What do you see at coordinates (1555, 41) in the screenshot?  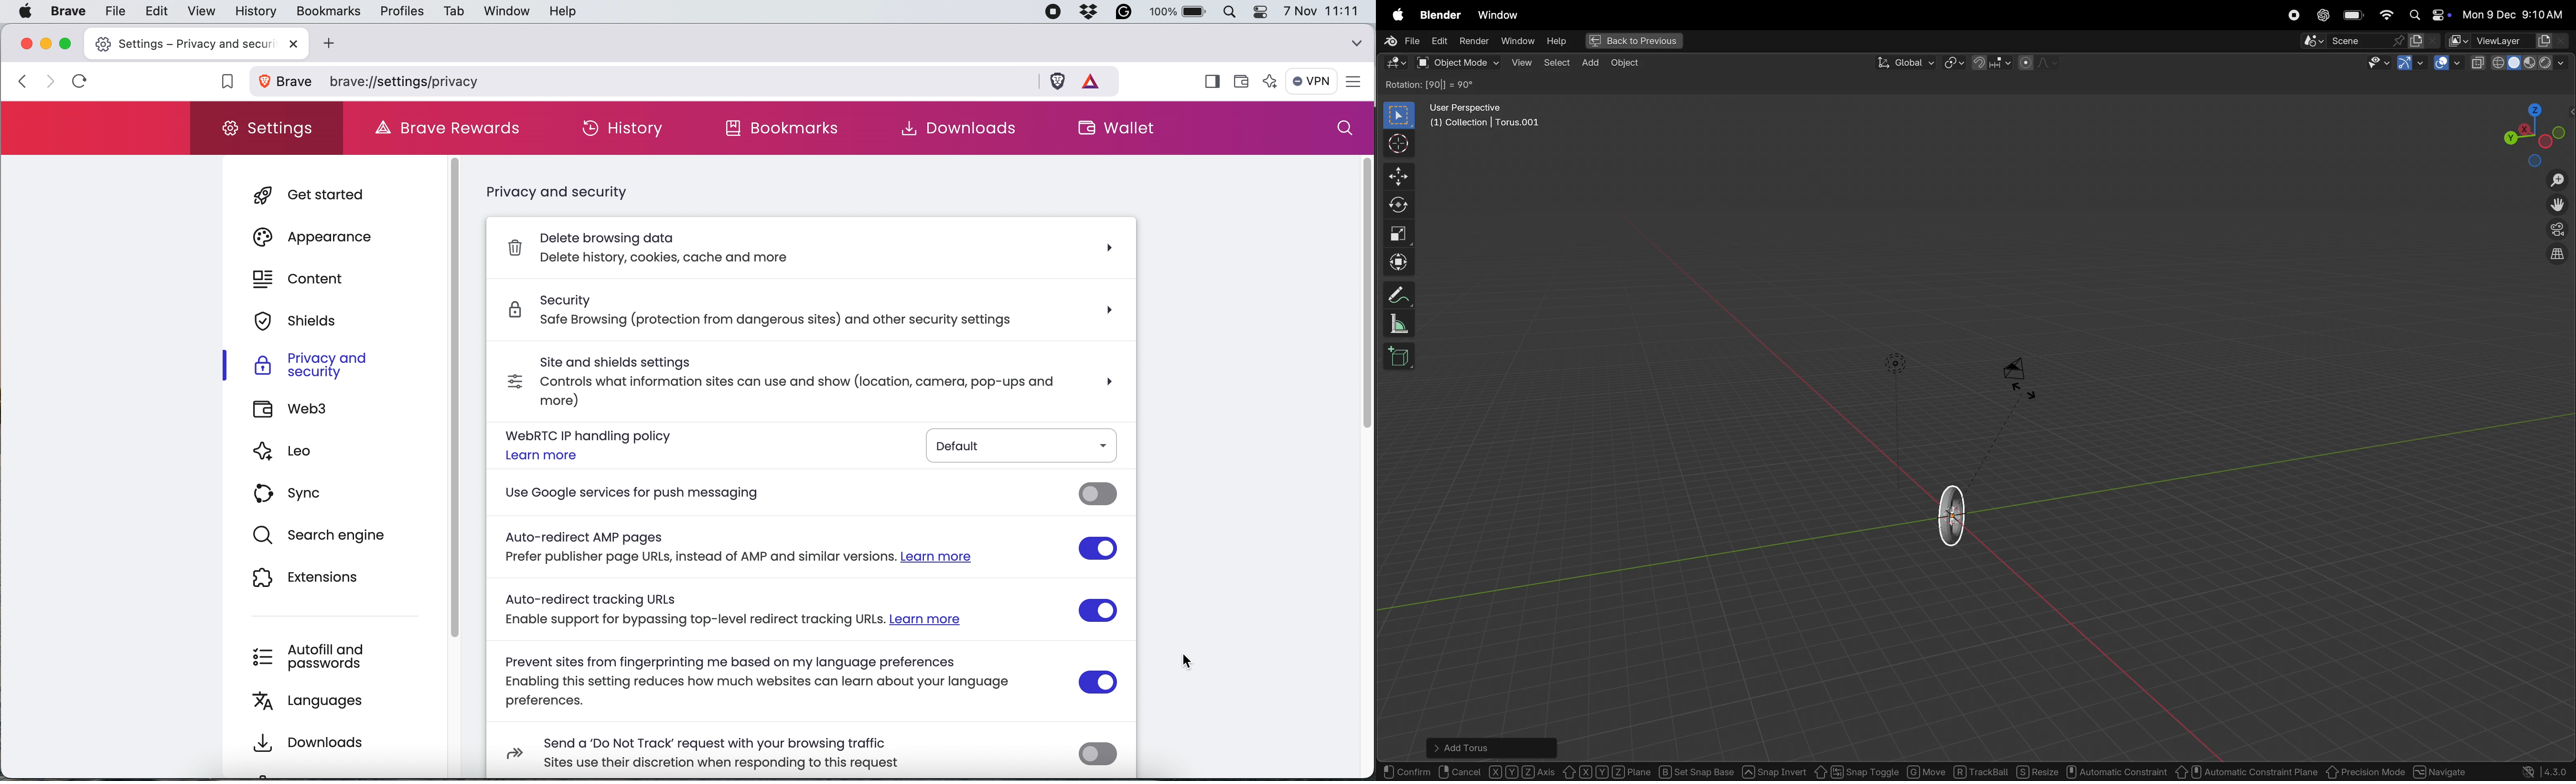 I see `Hlep` at bounding box center [1555, 41].